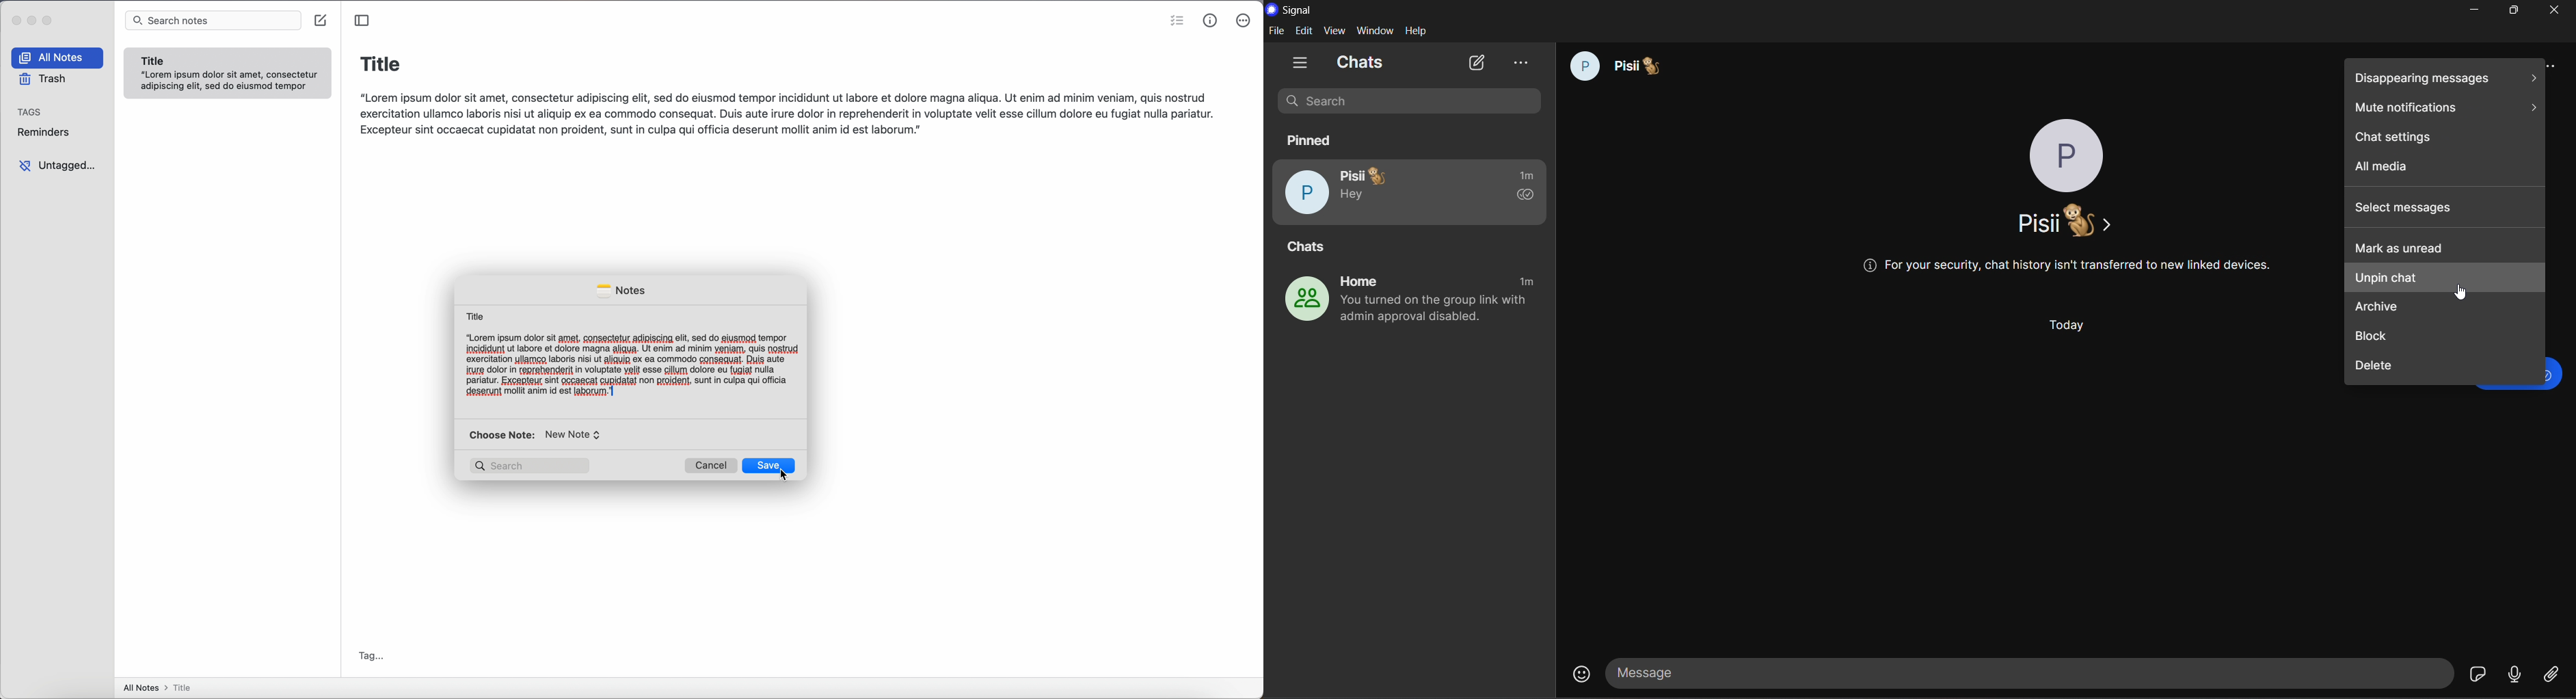 The height and width of the screenshot is (700, 2576). Describe the element at coordinates (632, 365) in the screenshot. I see `body text` at that location.